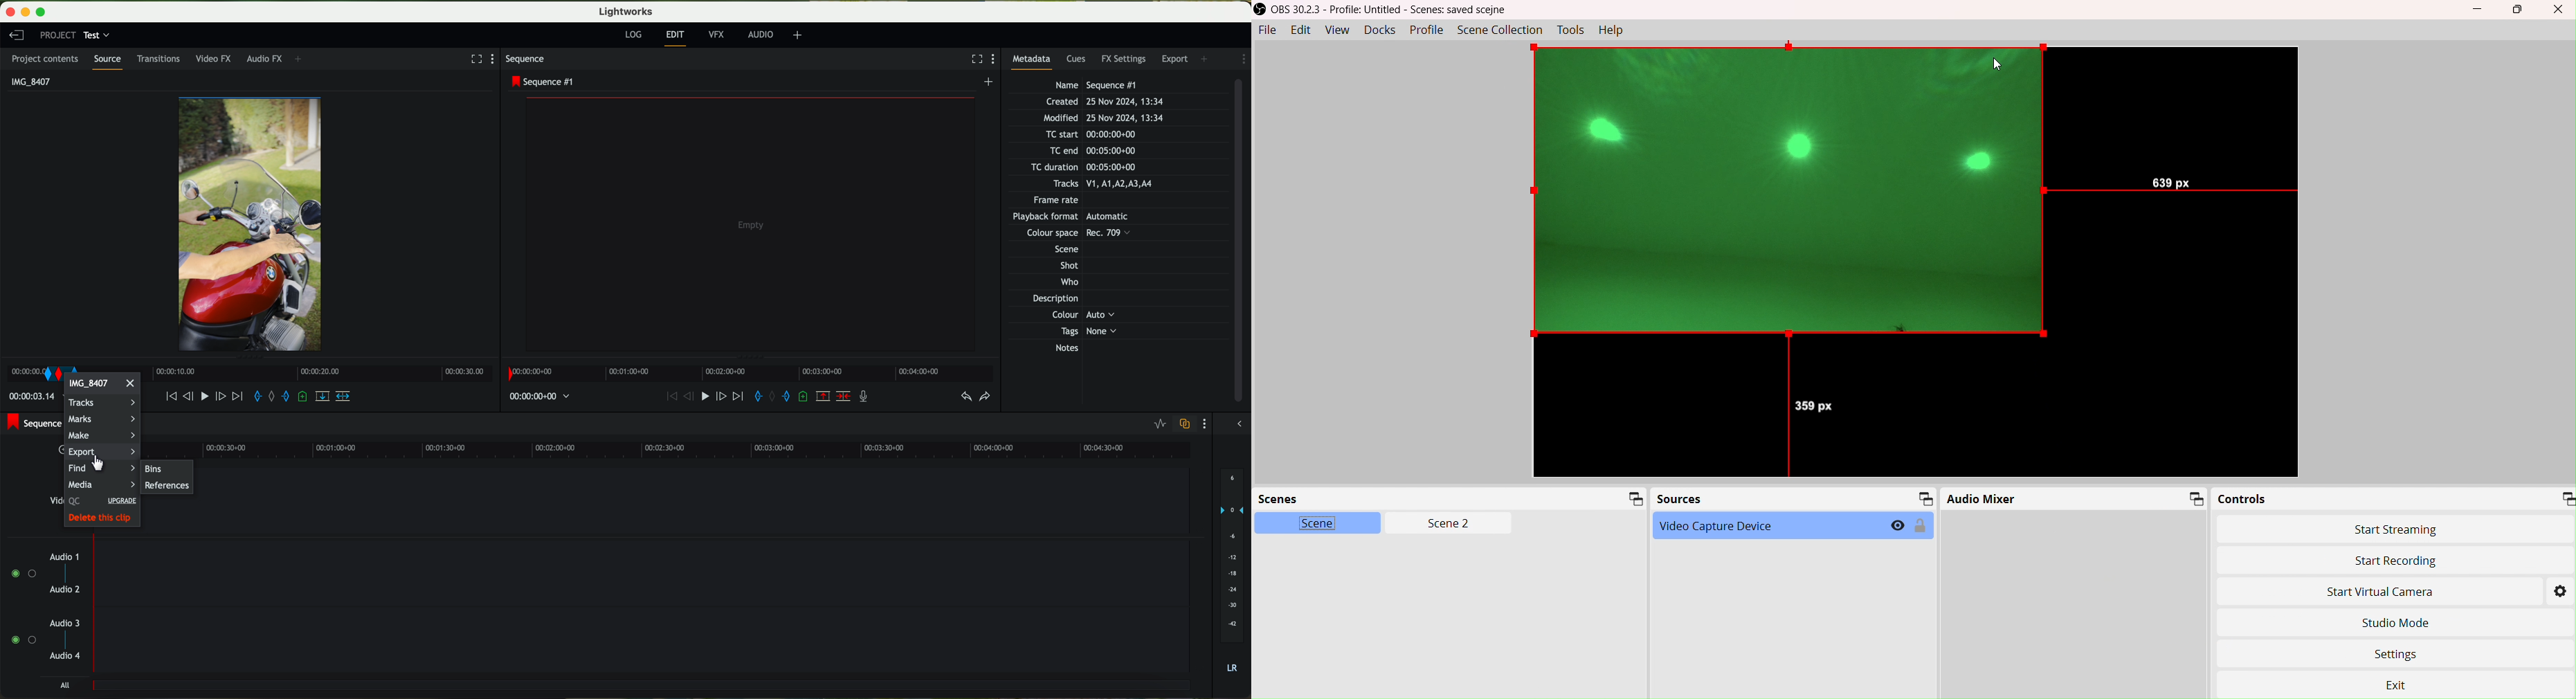  I want to click on audio output level (dB), so click(1230, 570).